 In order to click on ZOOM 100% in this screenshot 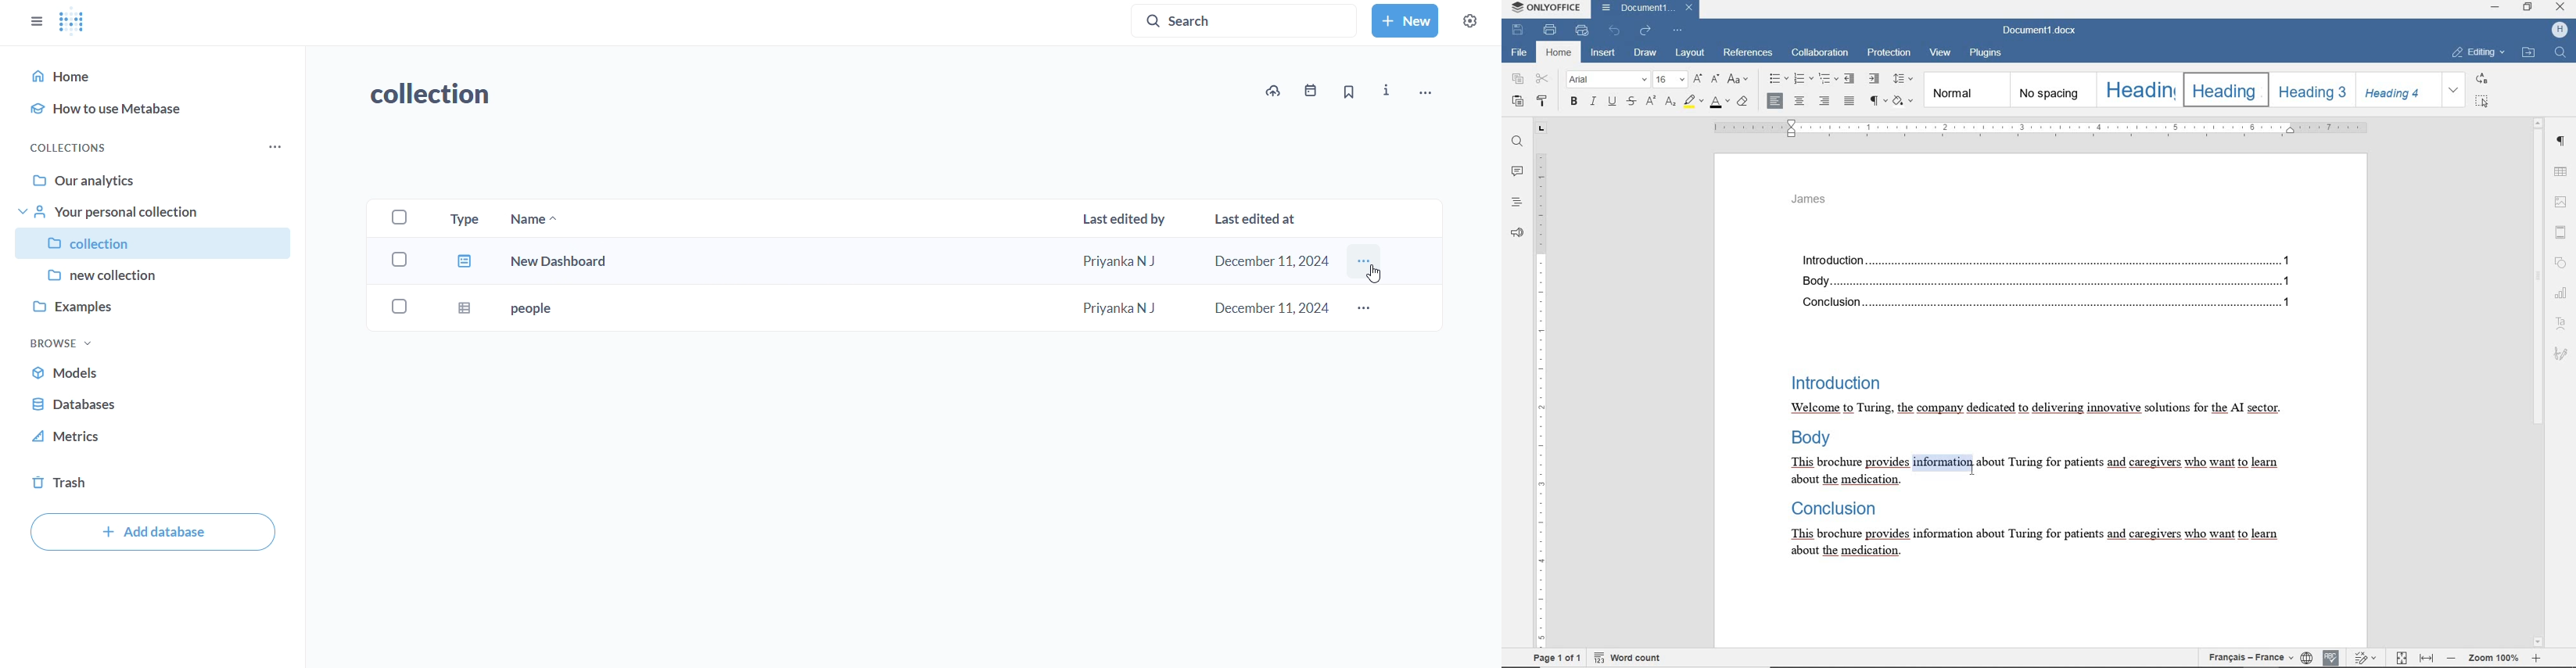, I will do `click(2492, 657)`.